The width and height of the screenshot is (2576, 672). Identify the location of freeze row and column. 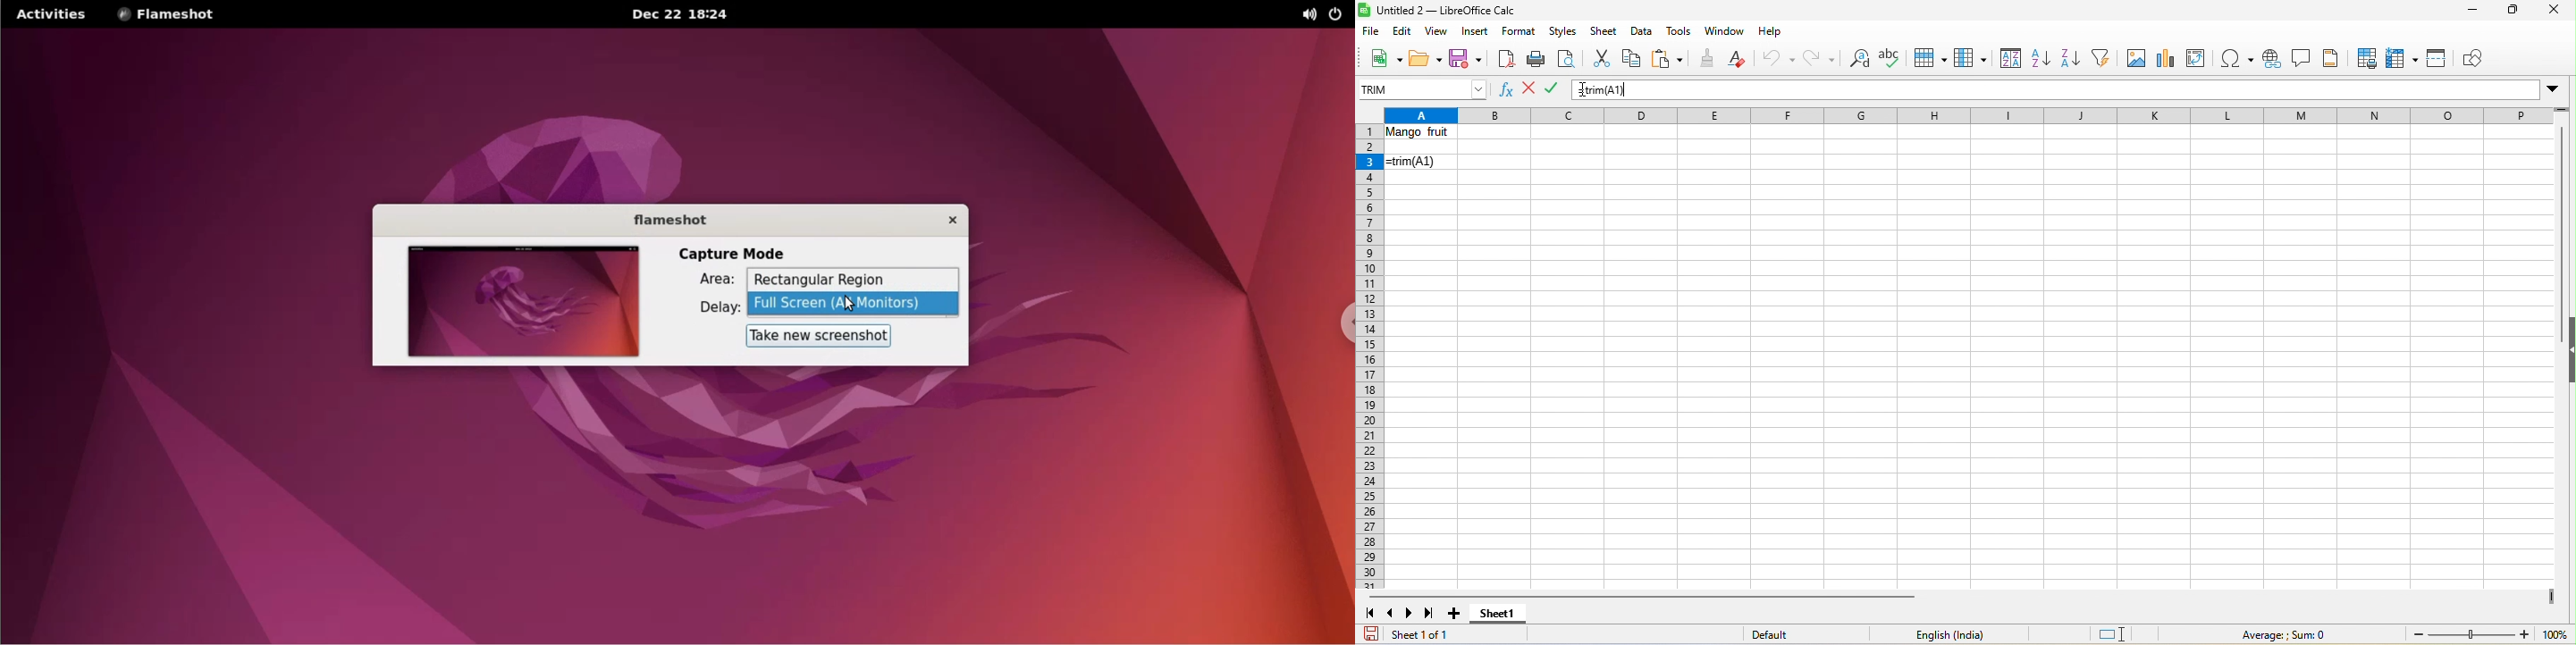
(2404, 58).